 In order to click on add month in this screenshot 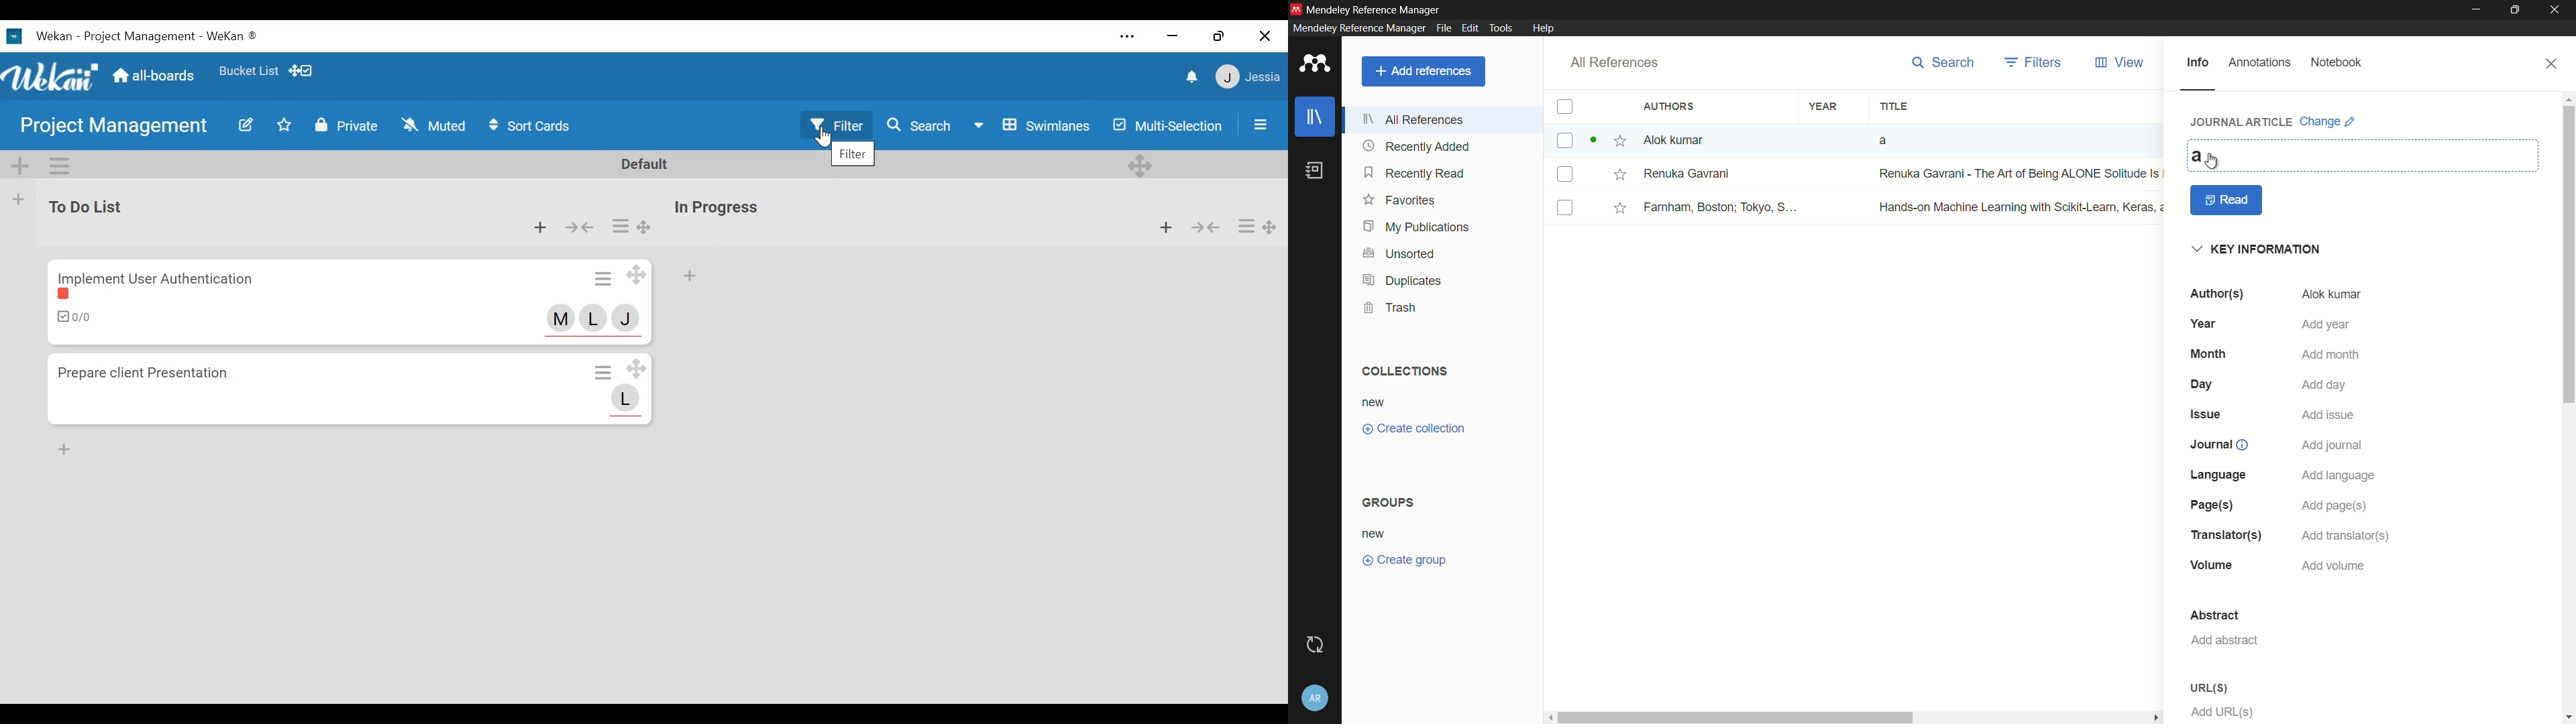, I will do `click(2331, 356)`.